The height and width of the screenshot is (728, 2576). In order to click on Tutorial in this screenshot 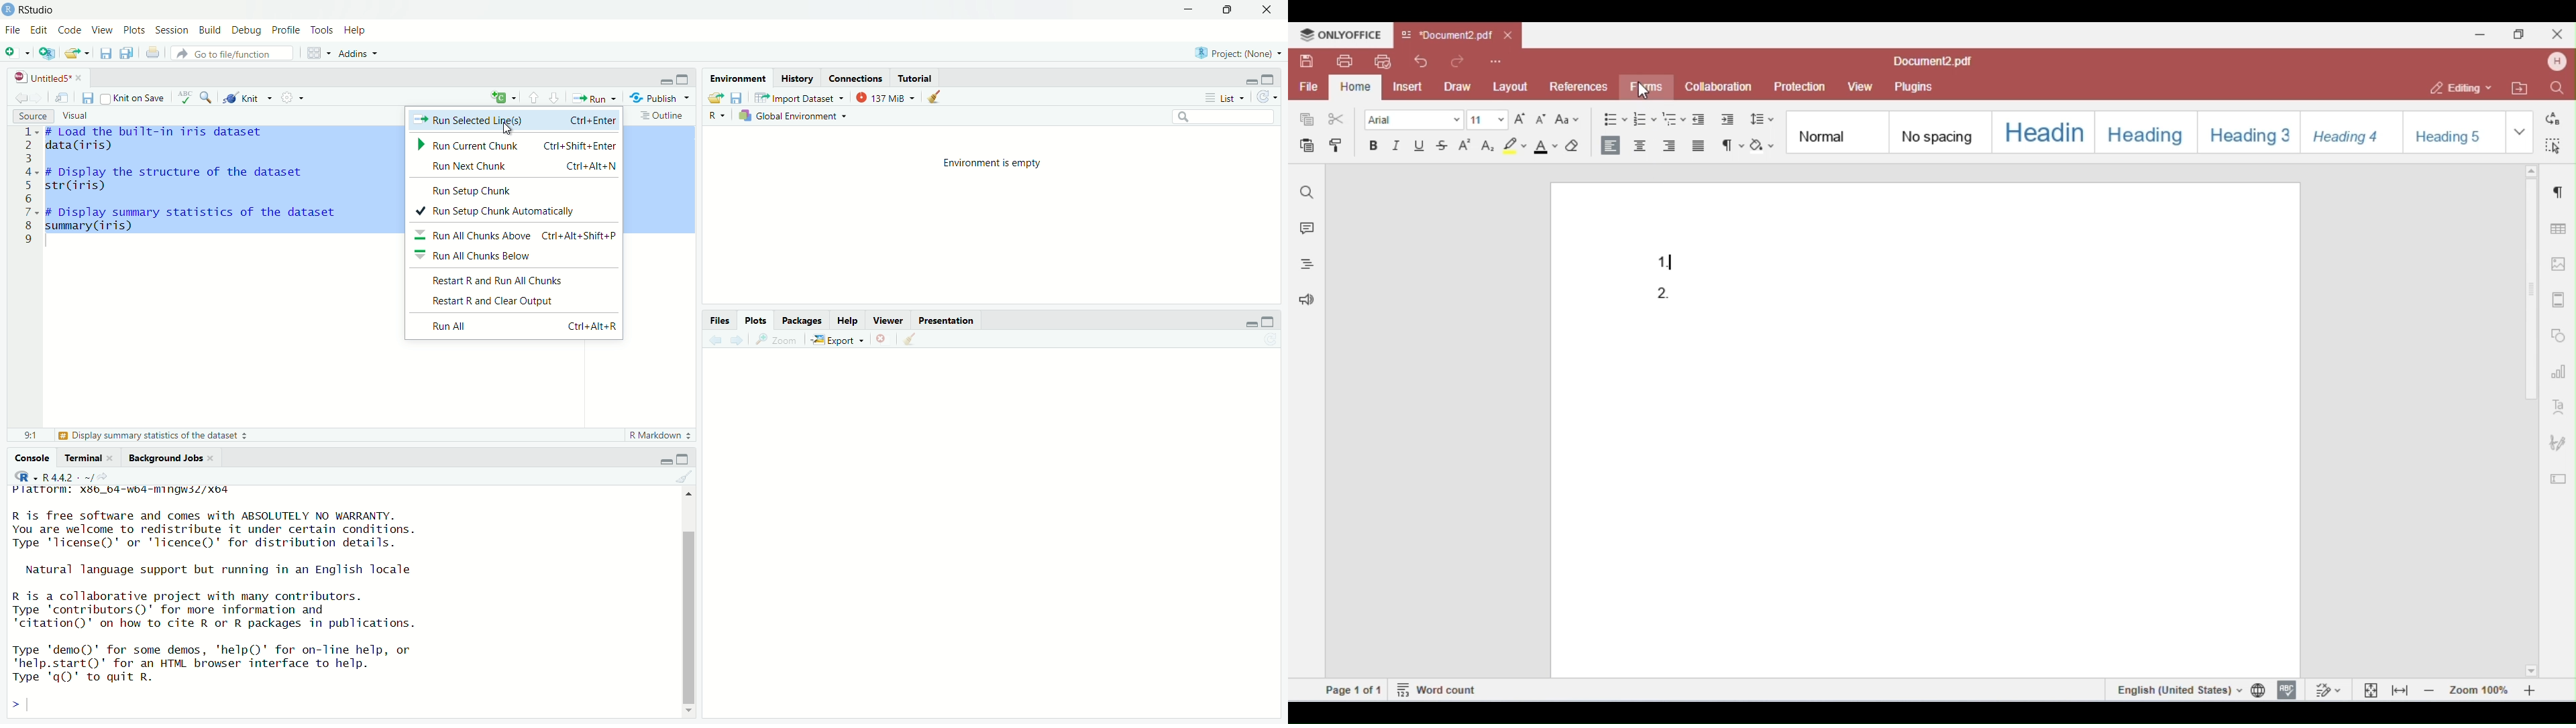, I will do `click(916, 76)`.